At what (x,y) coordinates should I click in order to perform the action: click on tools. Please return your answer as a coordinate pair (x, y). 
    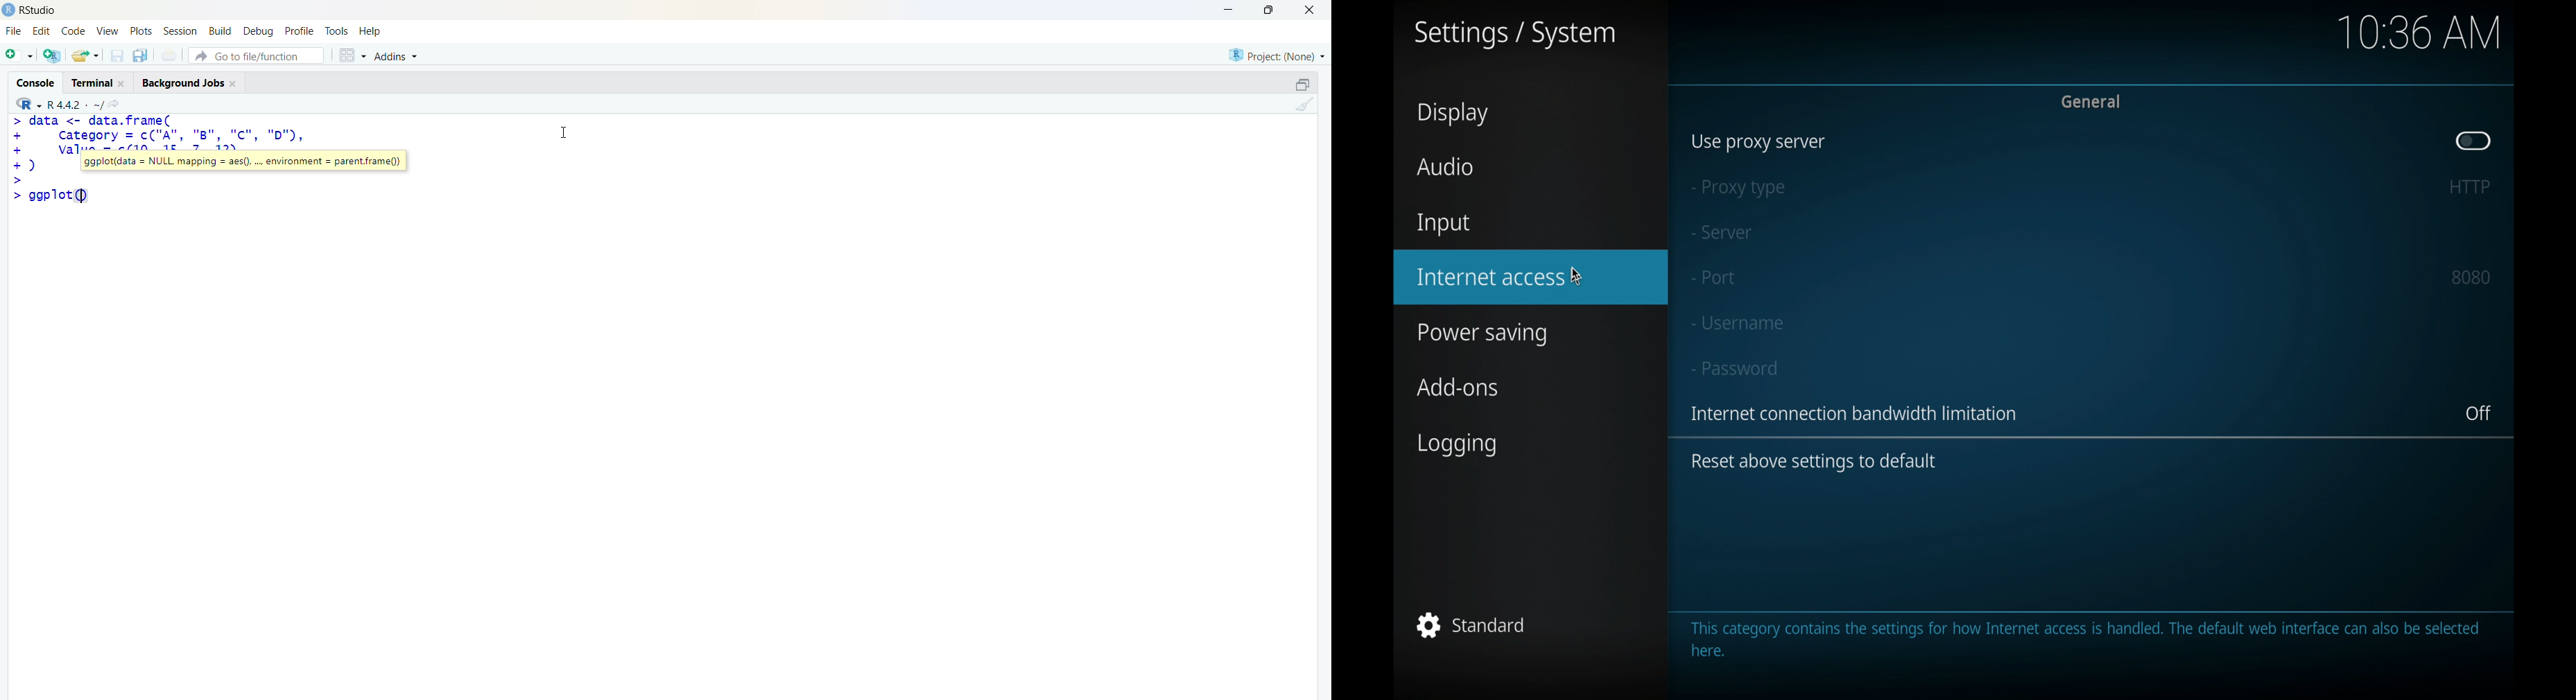
    Looking at the image, I should click on (338, 31).